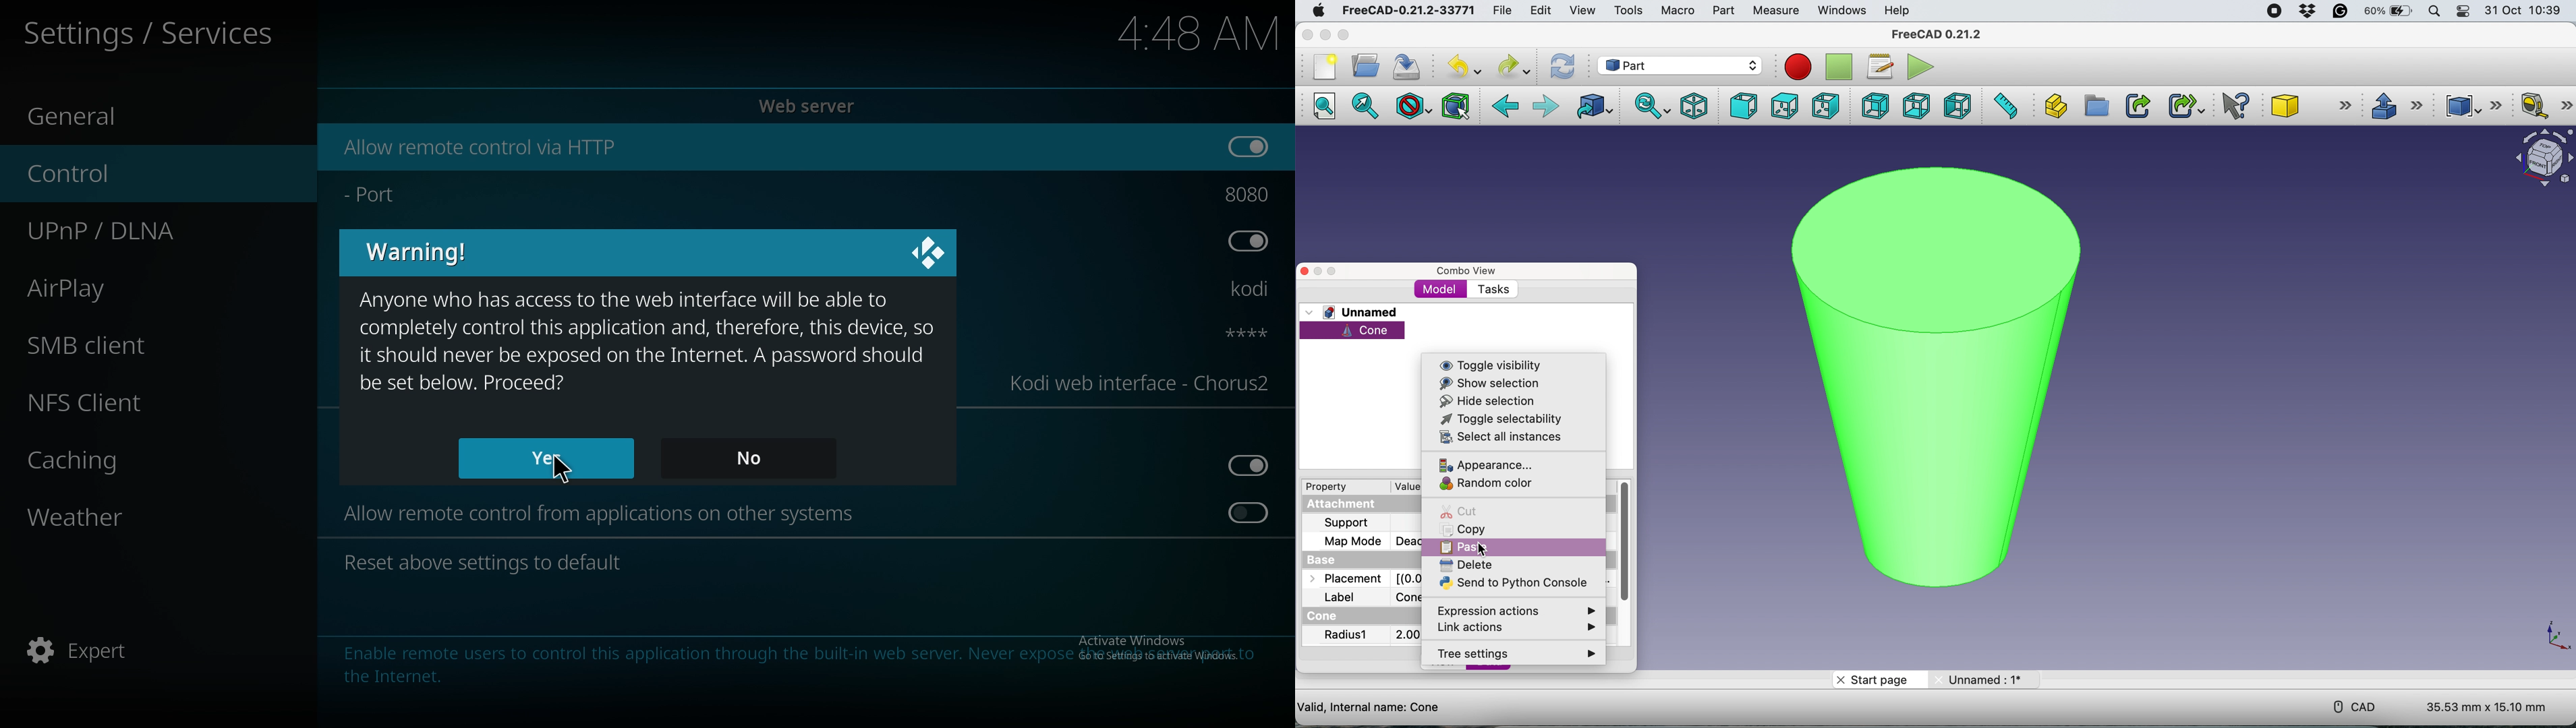 Image resolution: width=2576 pixels, height=728 pixels. What do you see at coordinates (649, 338) in the screenshot?
I see `warning message` at bounding box center [649, 338].